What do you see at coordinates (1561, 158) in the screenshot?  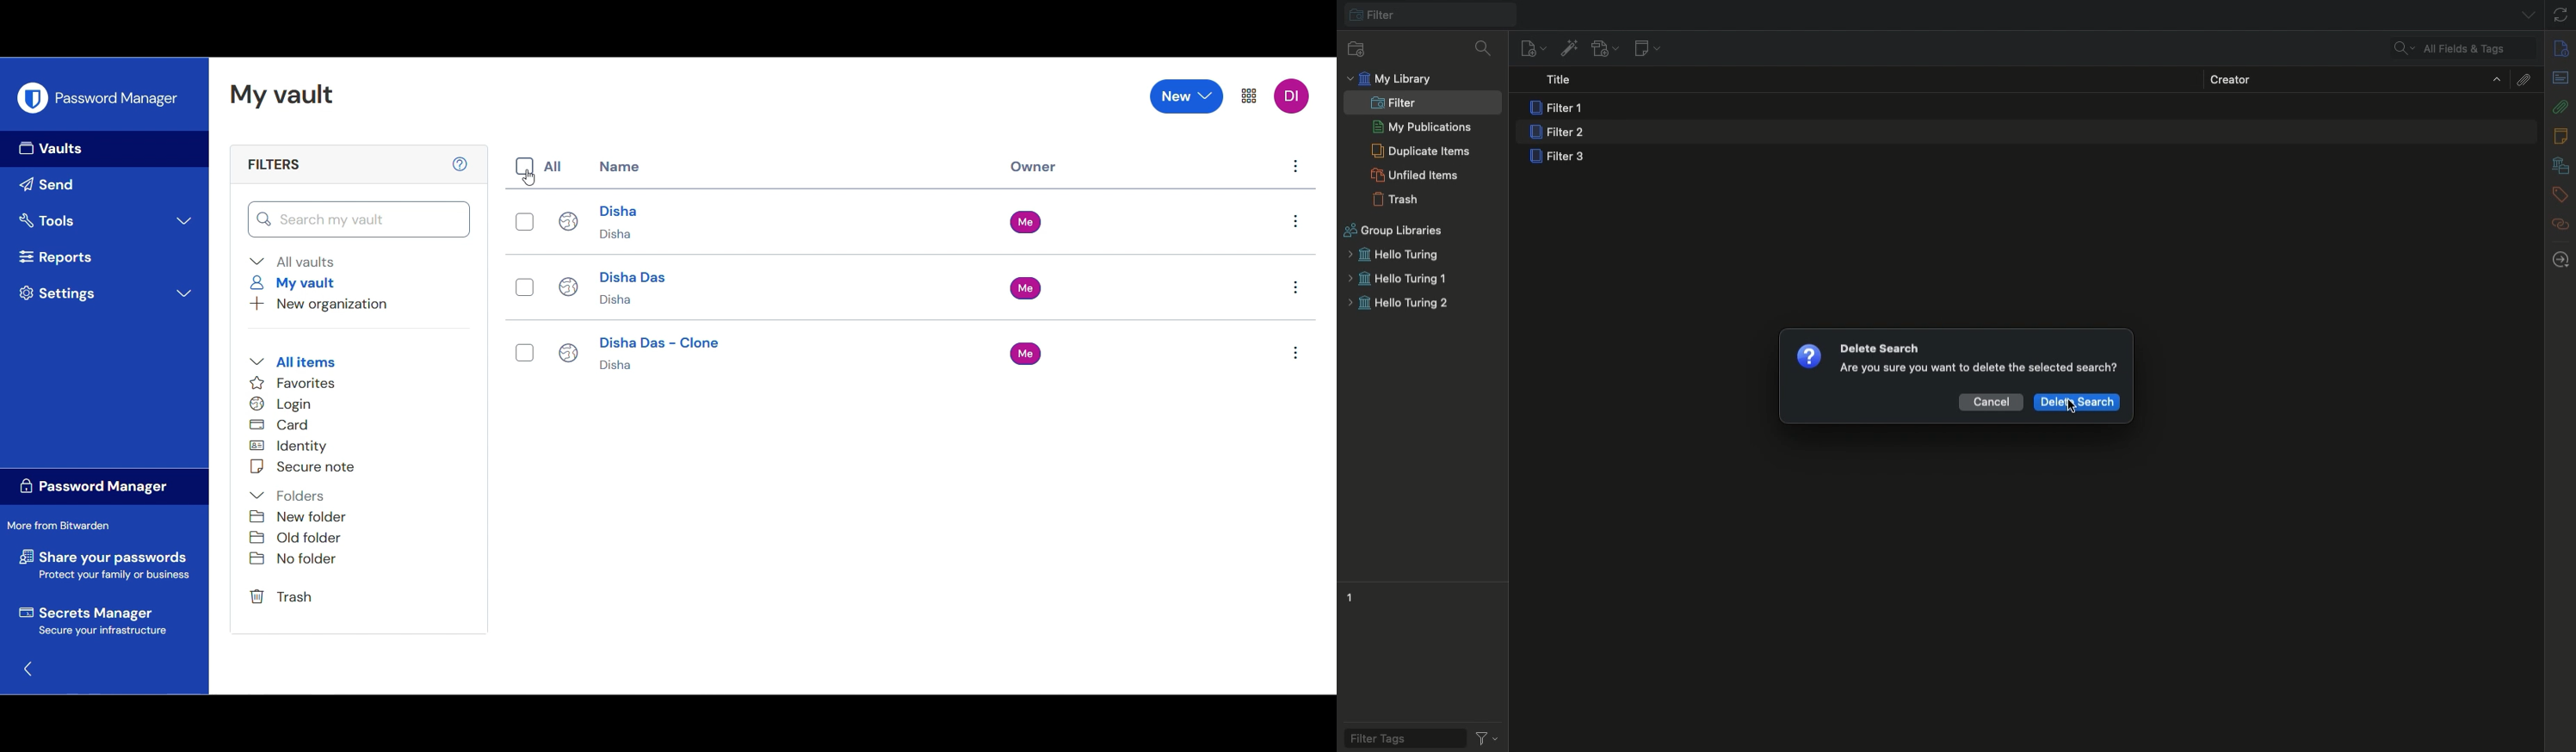 I see `Filter 3` at bounding box center [1561, 158].